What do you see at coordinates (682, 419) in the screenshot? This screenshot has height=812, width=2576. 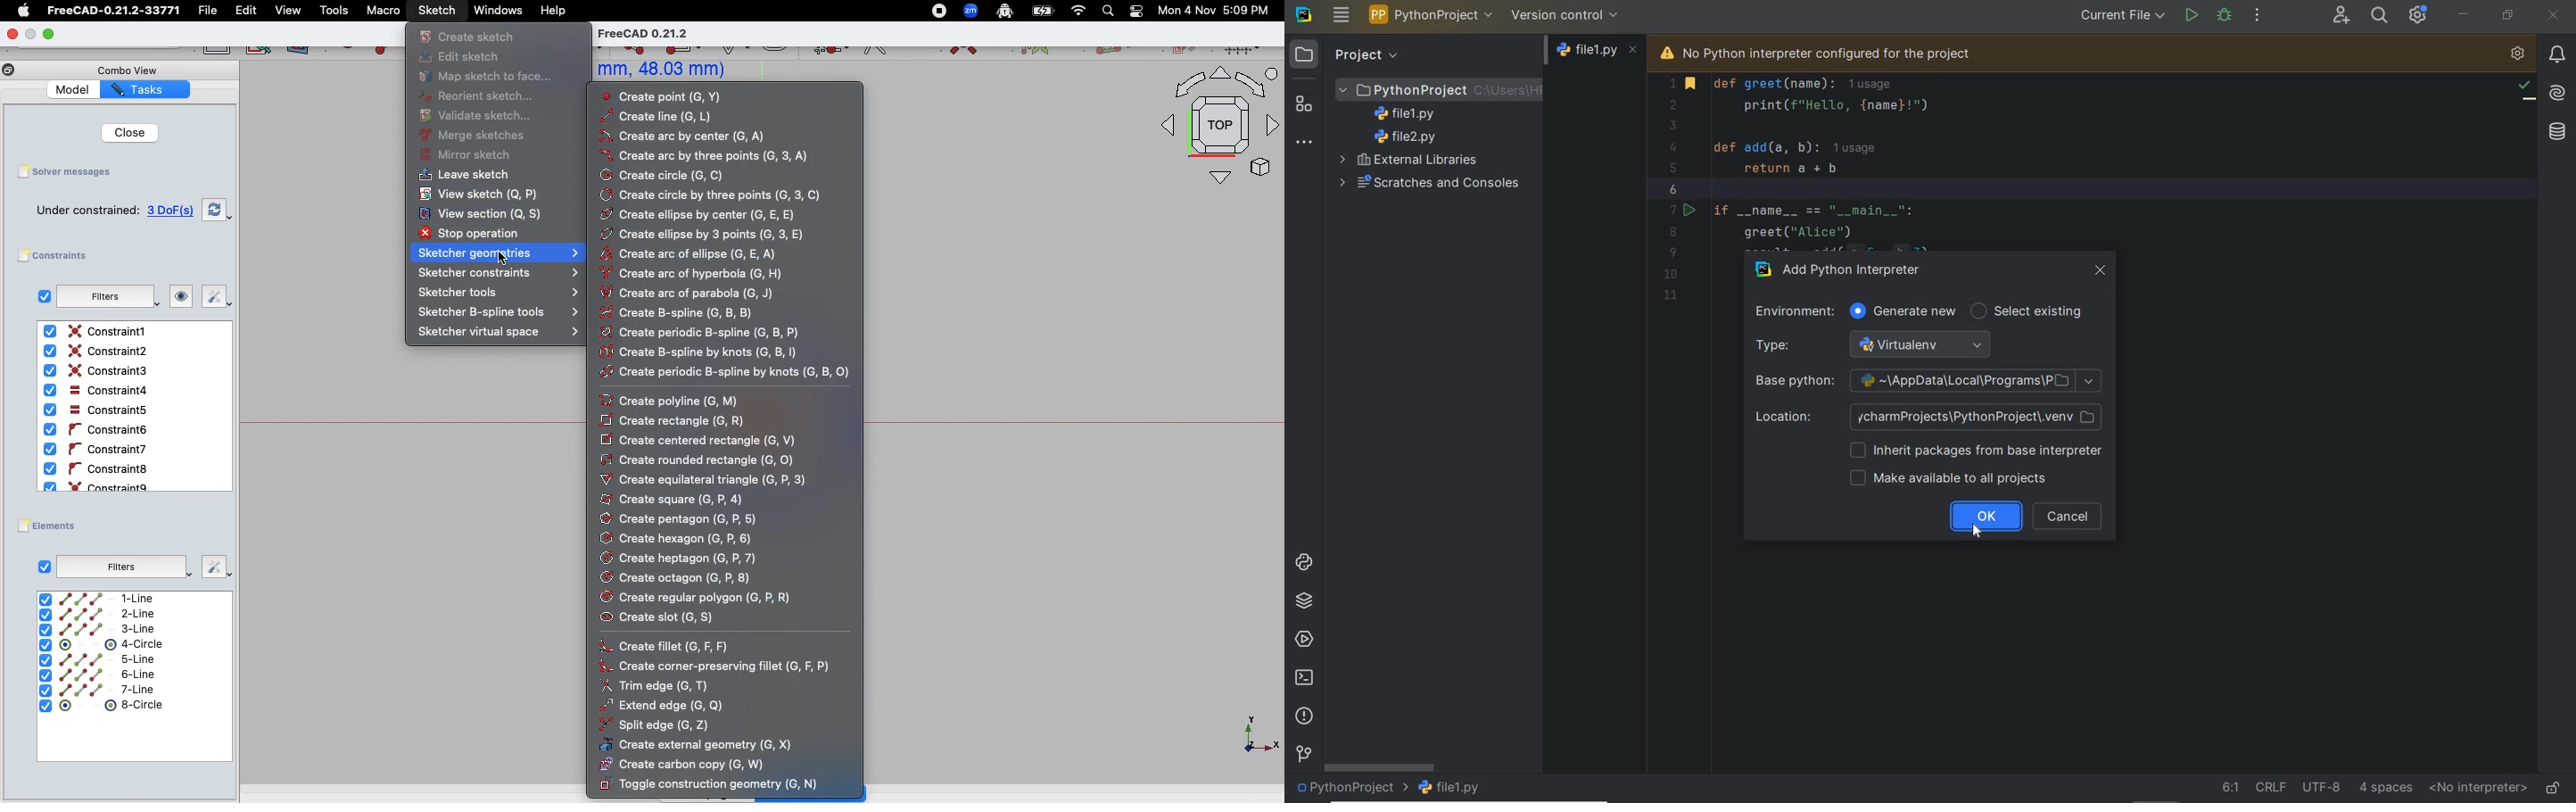 I see `Create rectangle (G, R)` at bounding box center [682, 419].